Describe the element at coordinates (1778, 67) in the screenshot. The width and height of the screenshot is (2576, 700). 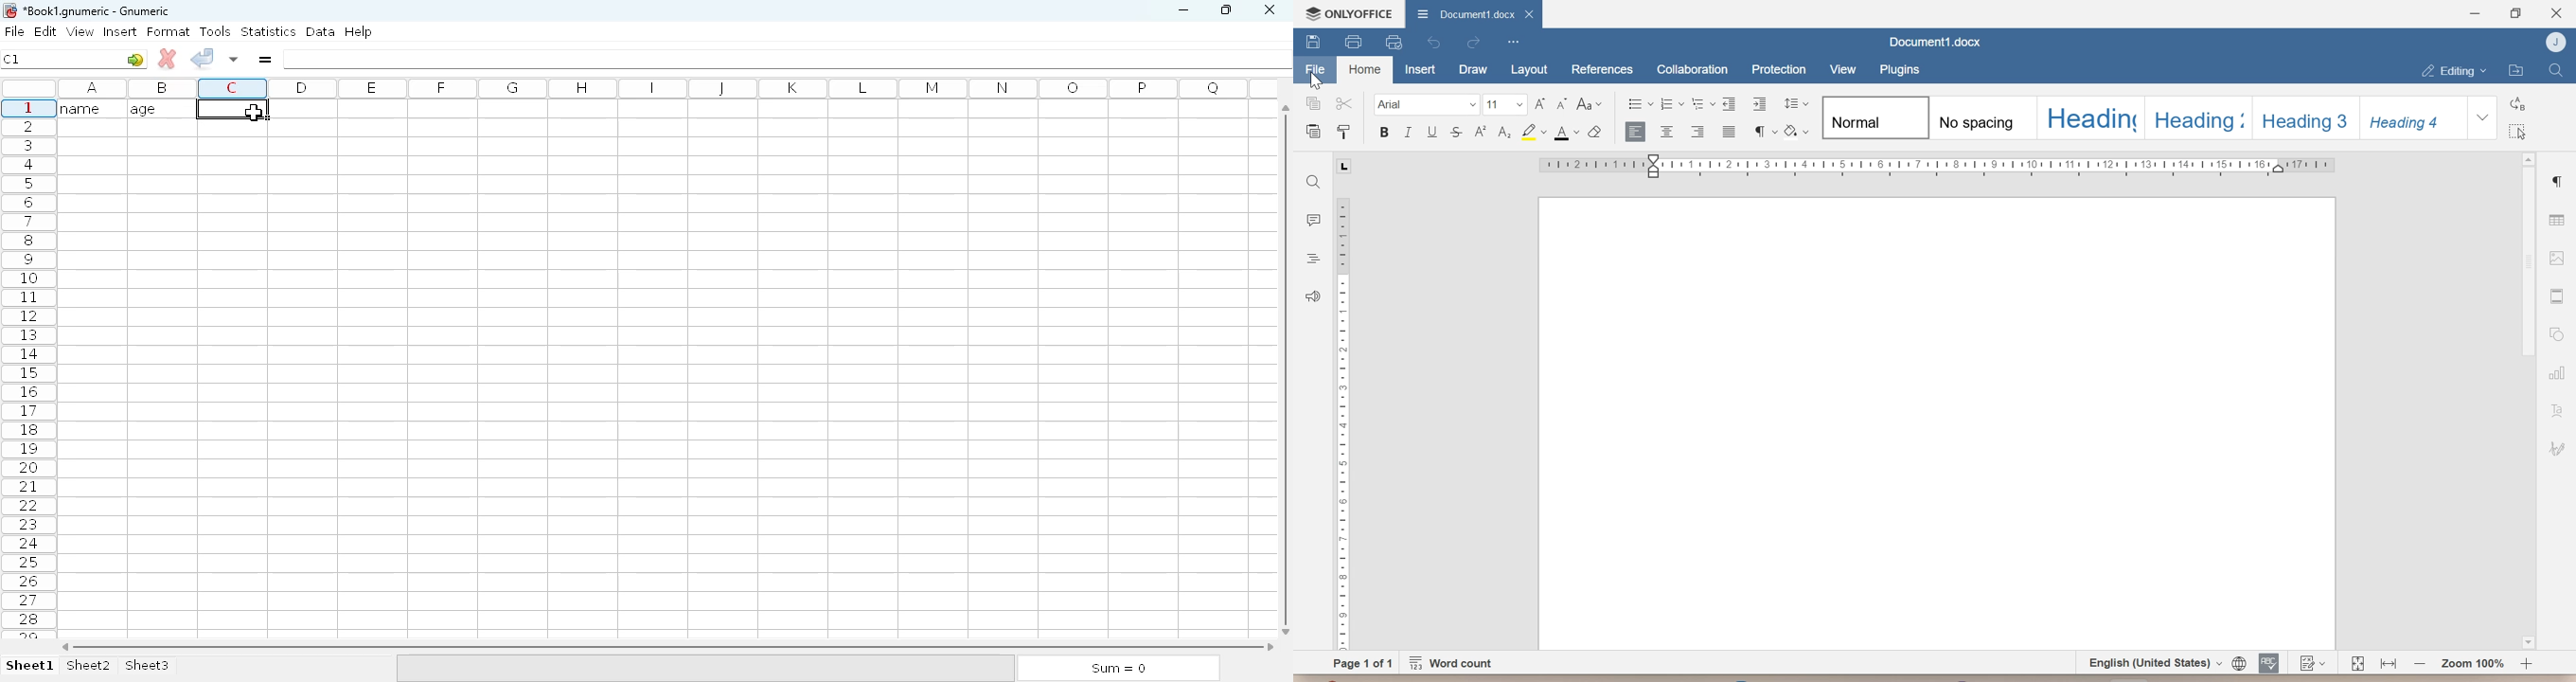
I see `Protection` at that location.